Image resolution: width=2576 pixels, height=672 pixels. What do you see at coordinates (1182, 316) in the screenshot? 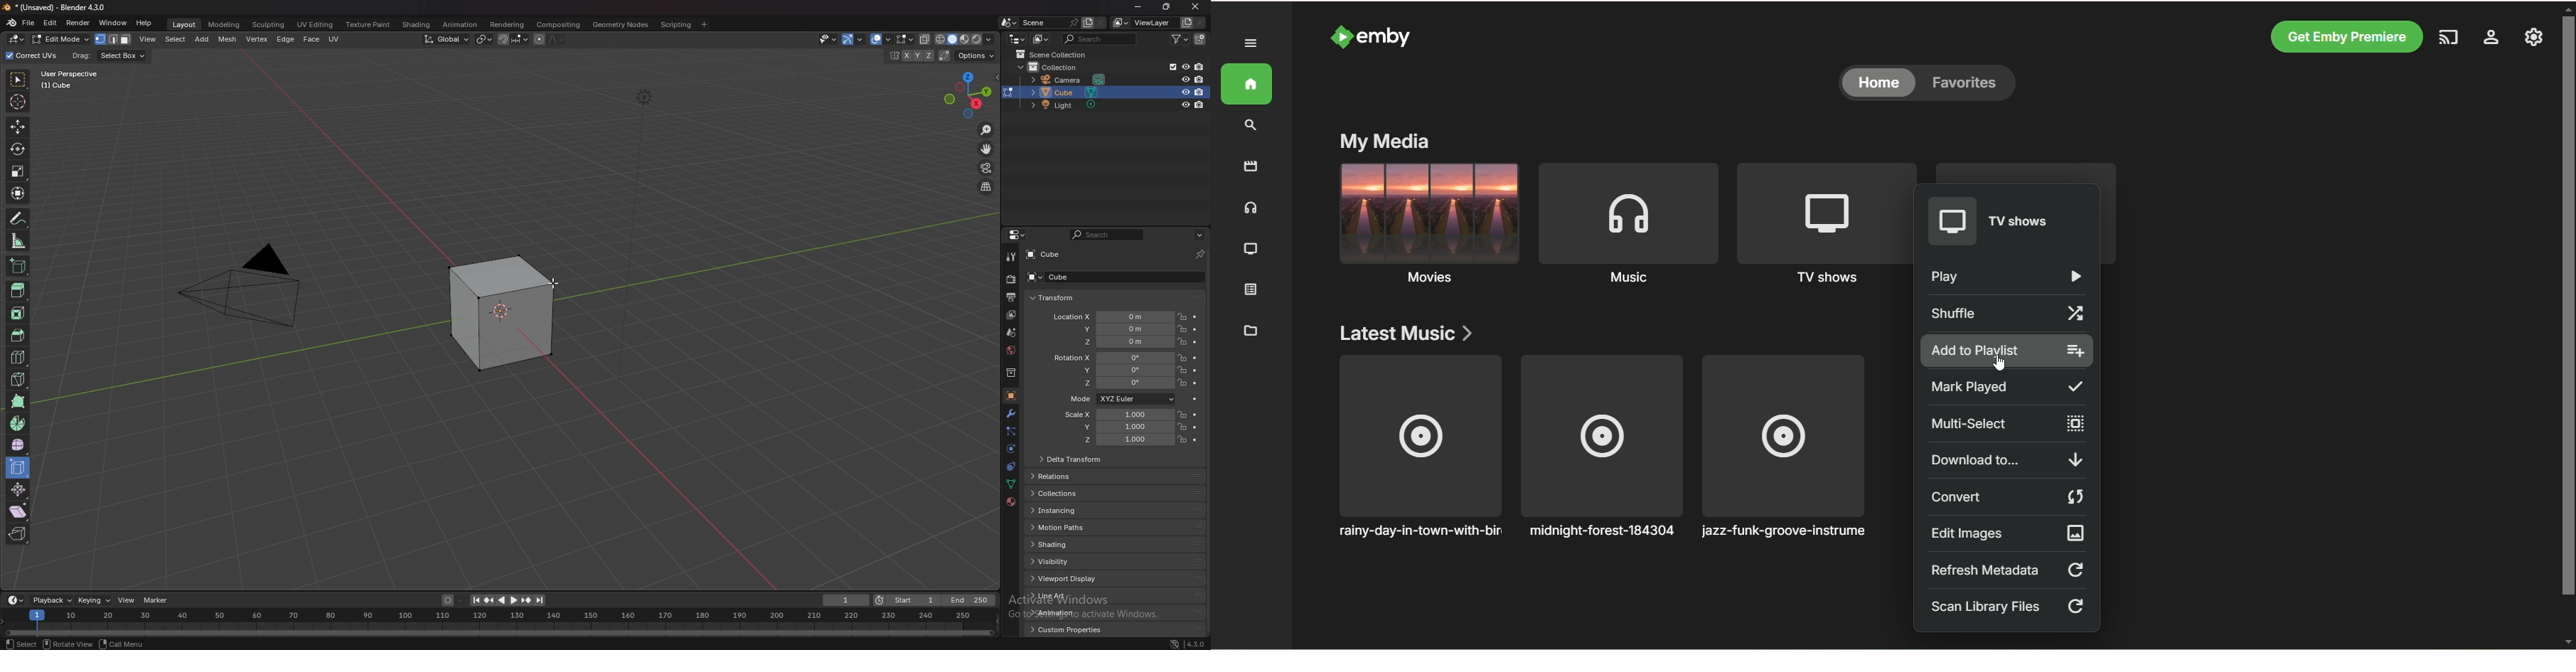
I see `lock` at bounding box center [1182, 316].